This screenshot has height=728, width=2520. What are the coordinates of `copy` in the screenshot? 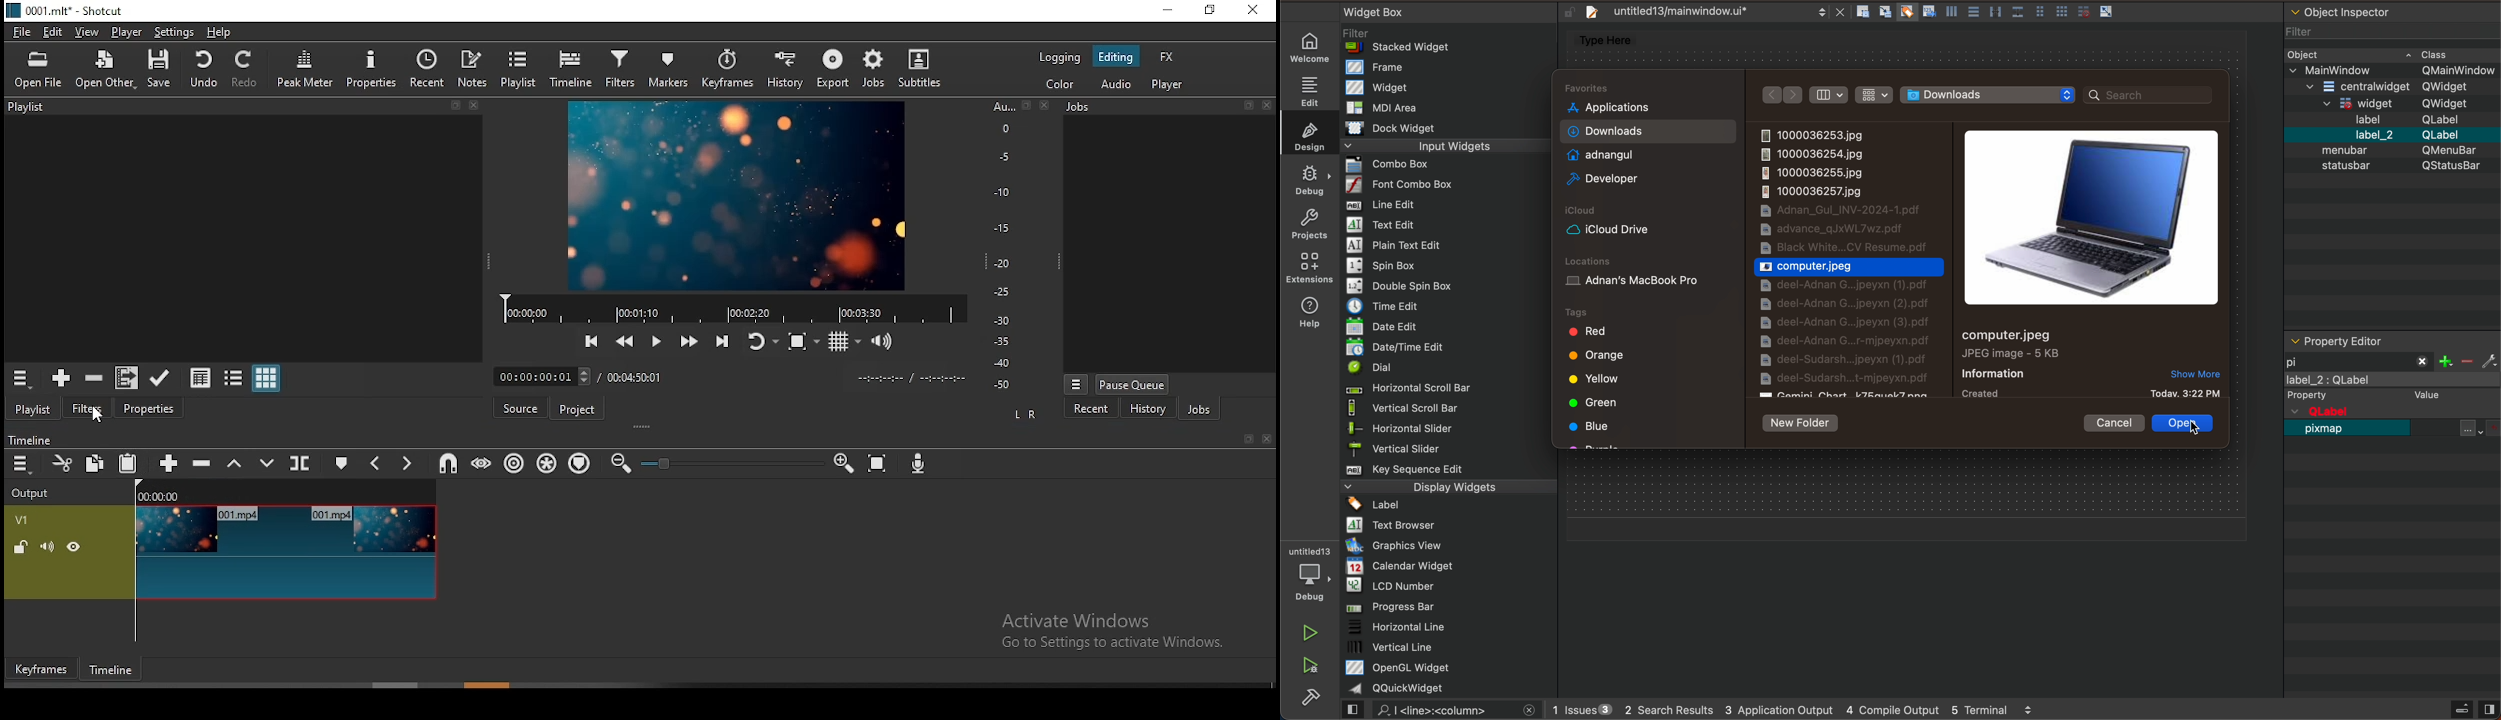 It's located at (94, 463).